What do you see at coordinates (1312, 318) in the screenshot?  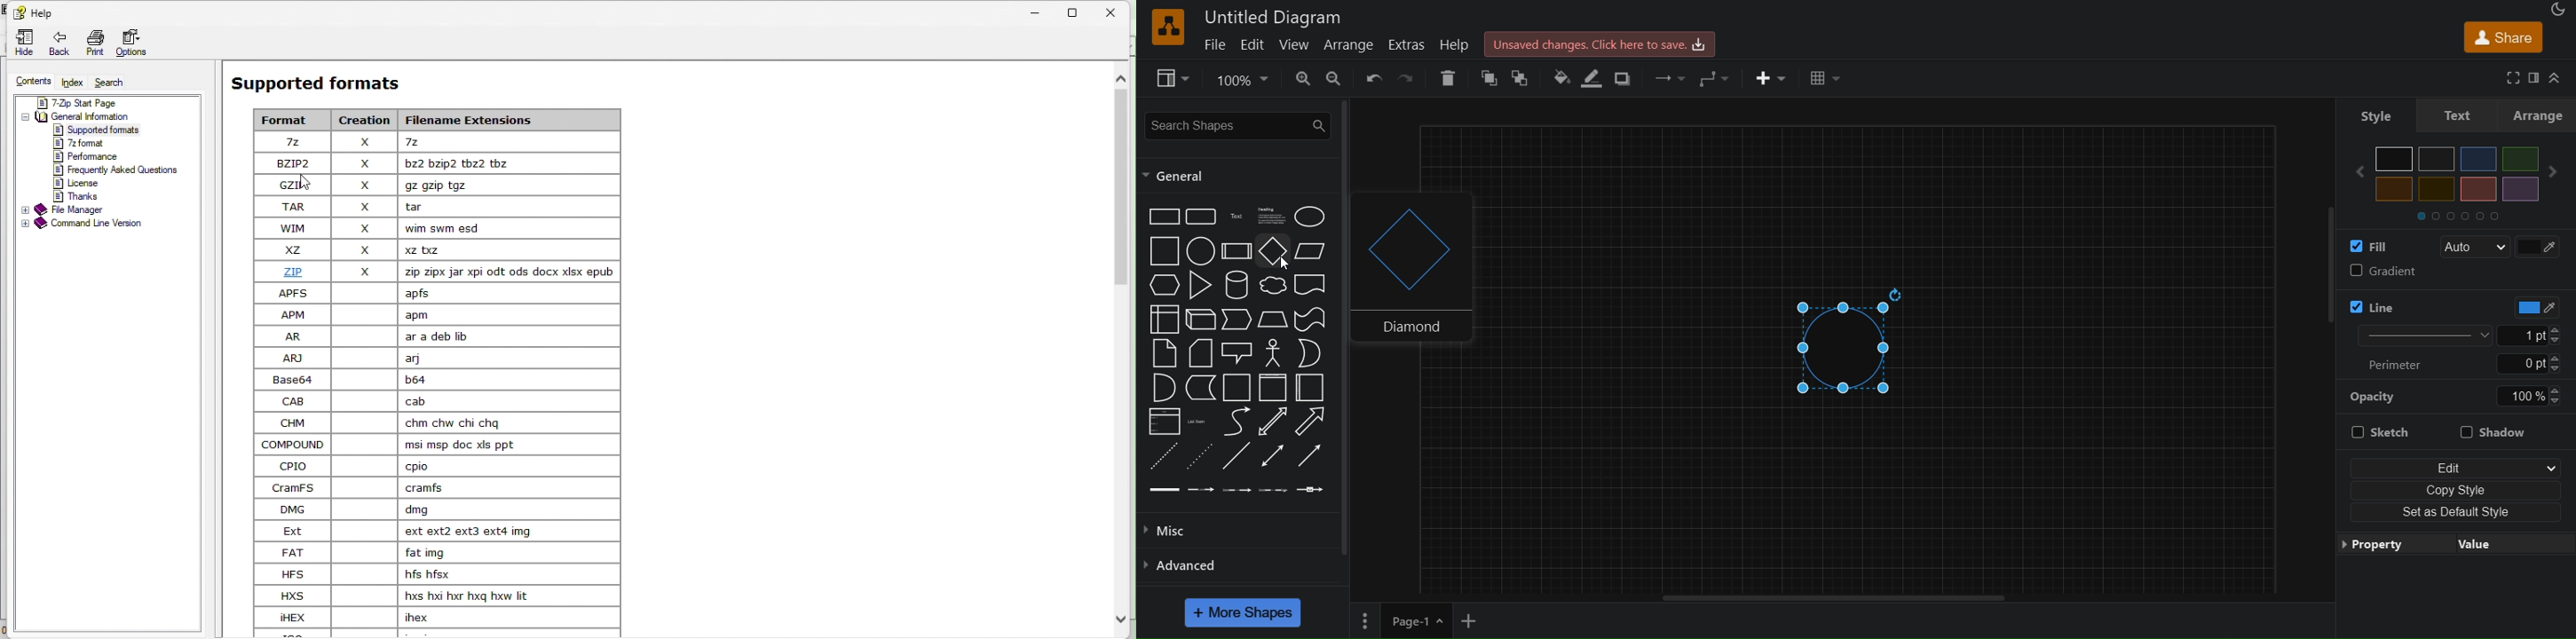 I see `tape` at bounding box center [1312, 318].